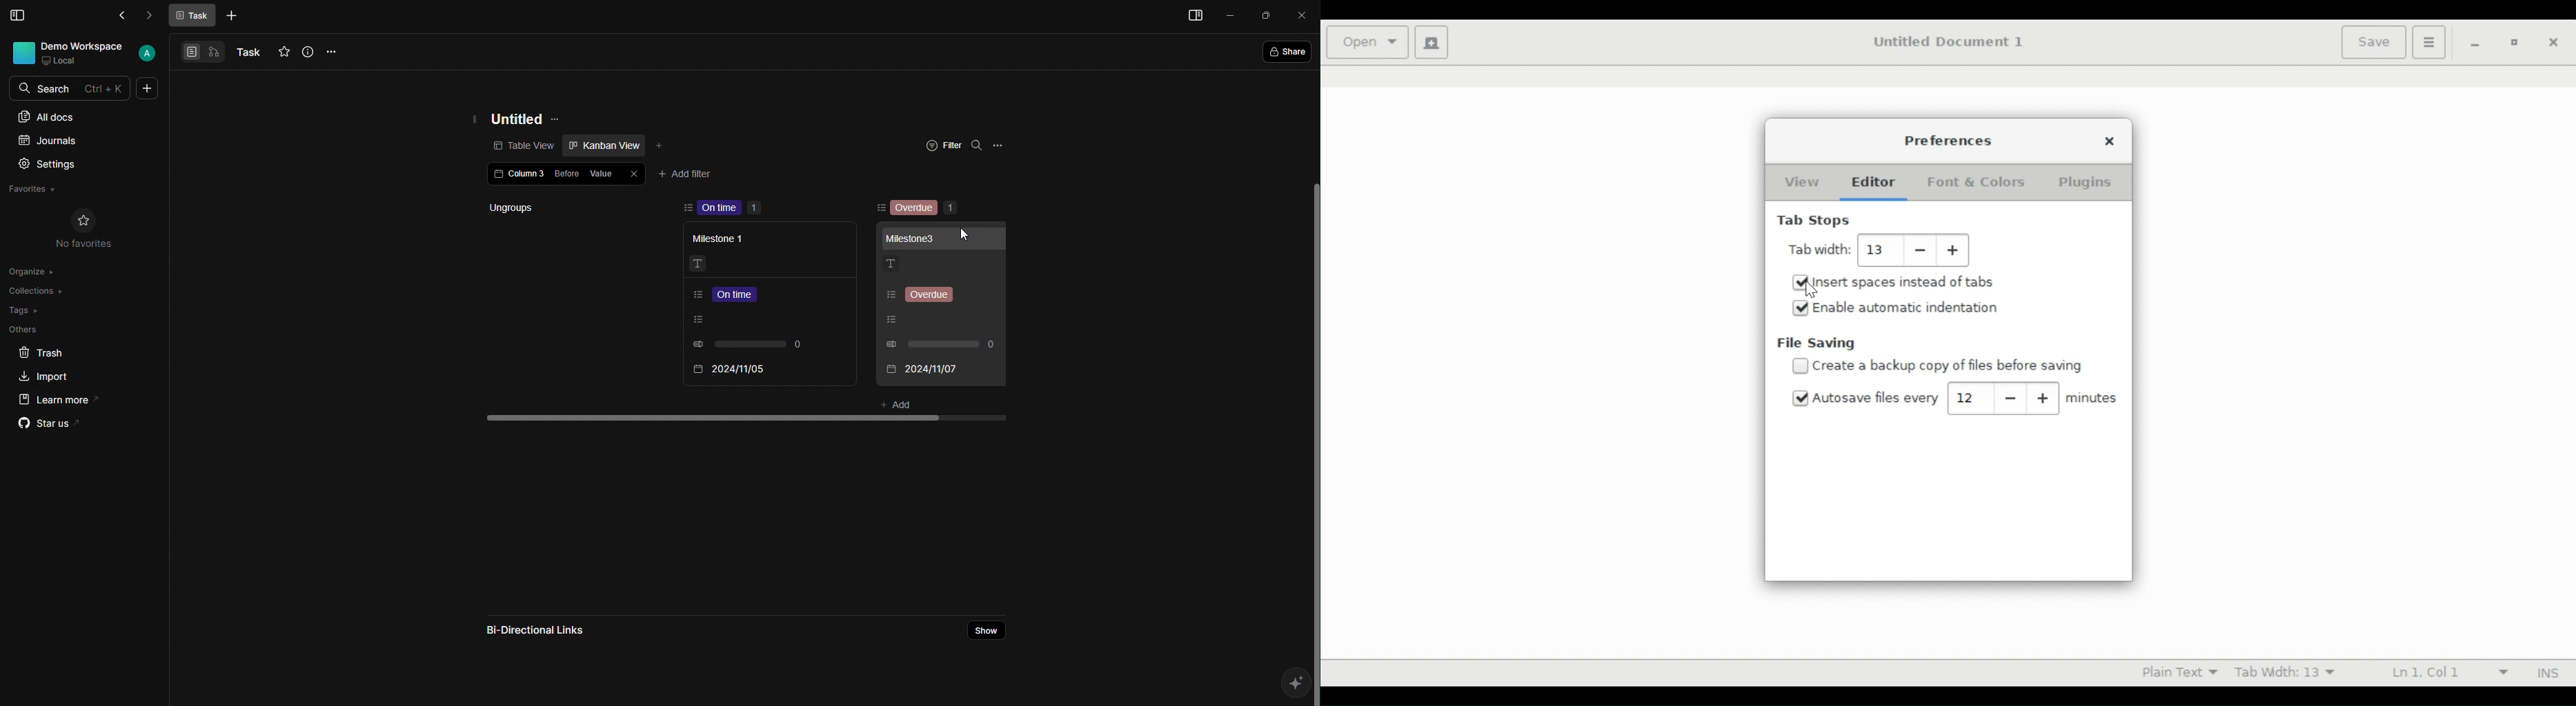 The width and height of the screenshot is (2576, 728). What do you see at coordinates (1969, 397) in the screenshot?
I see `12` at bounding box center [1969, 397].